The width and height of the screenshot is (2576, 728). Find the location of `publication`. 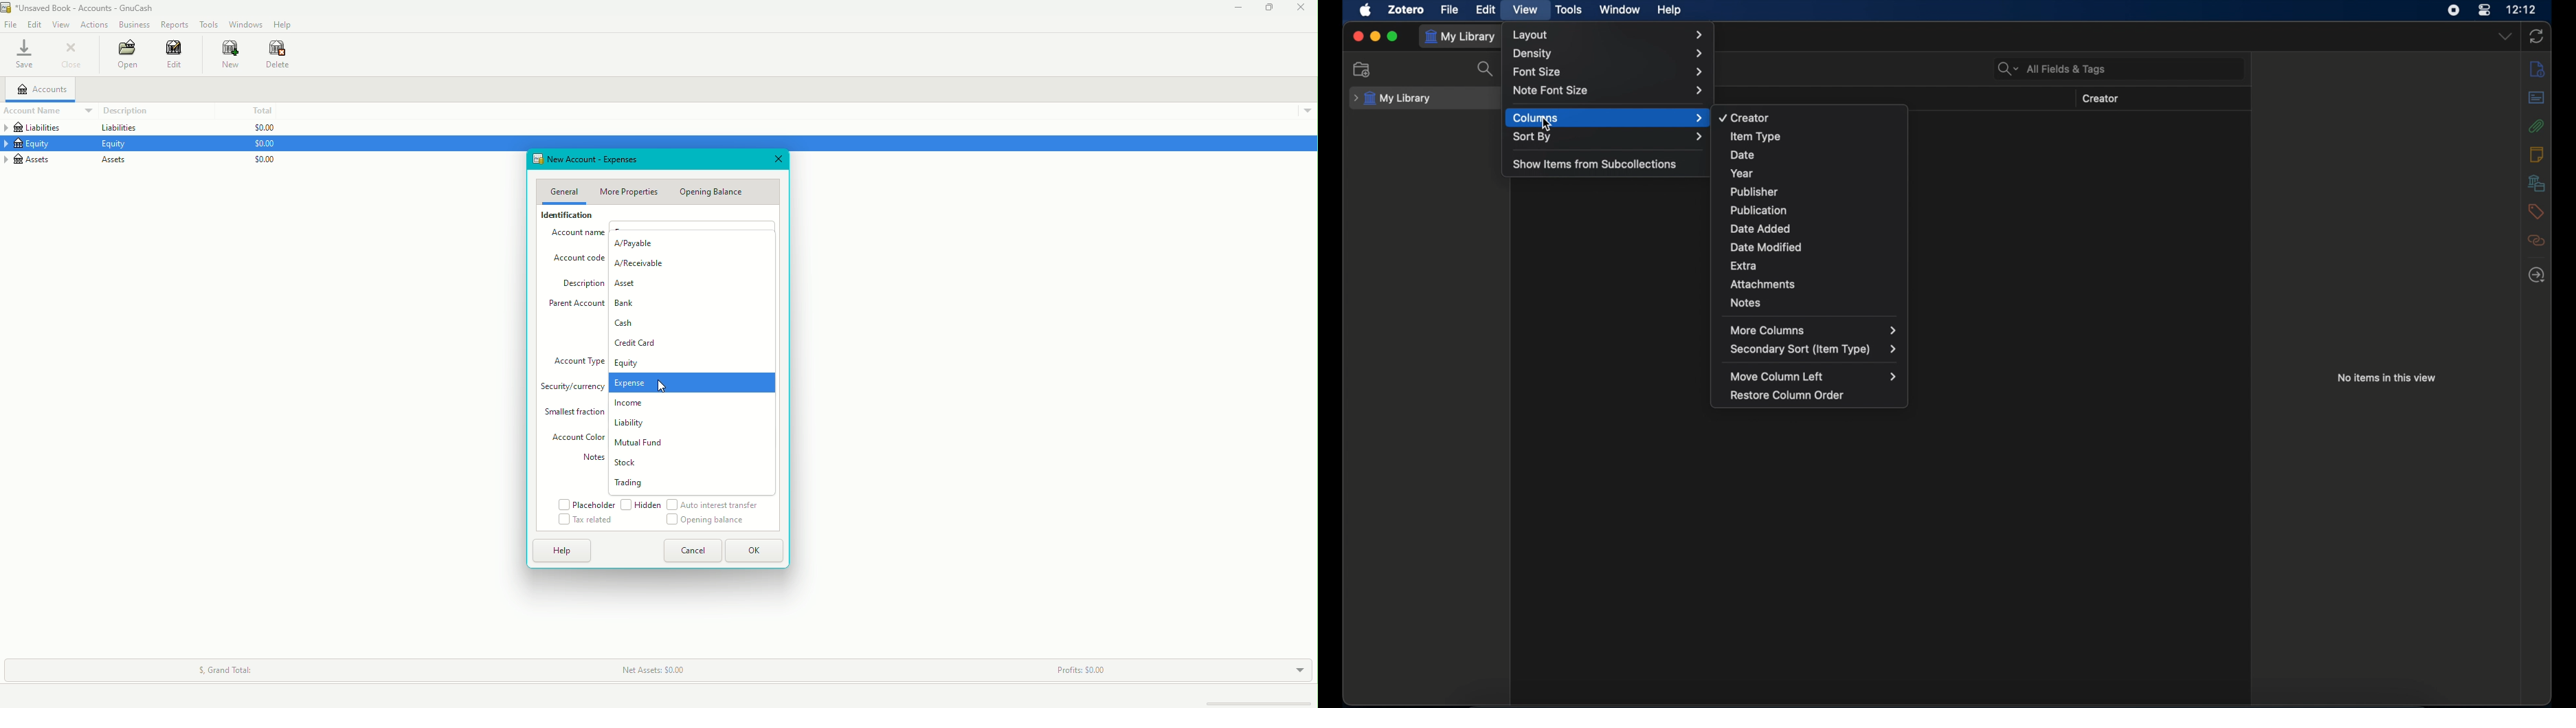

publication is located at coordinates (1758, 210).